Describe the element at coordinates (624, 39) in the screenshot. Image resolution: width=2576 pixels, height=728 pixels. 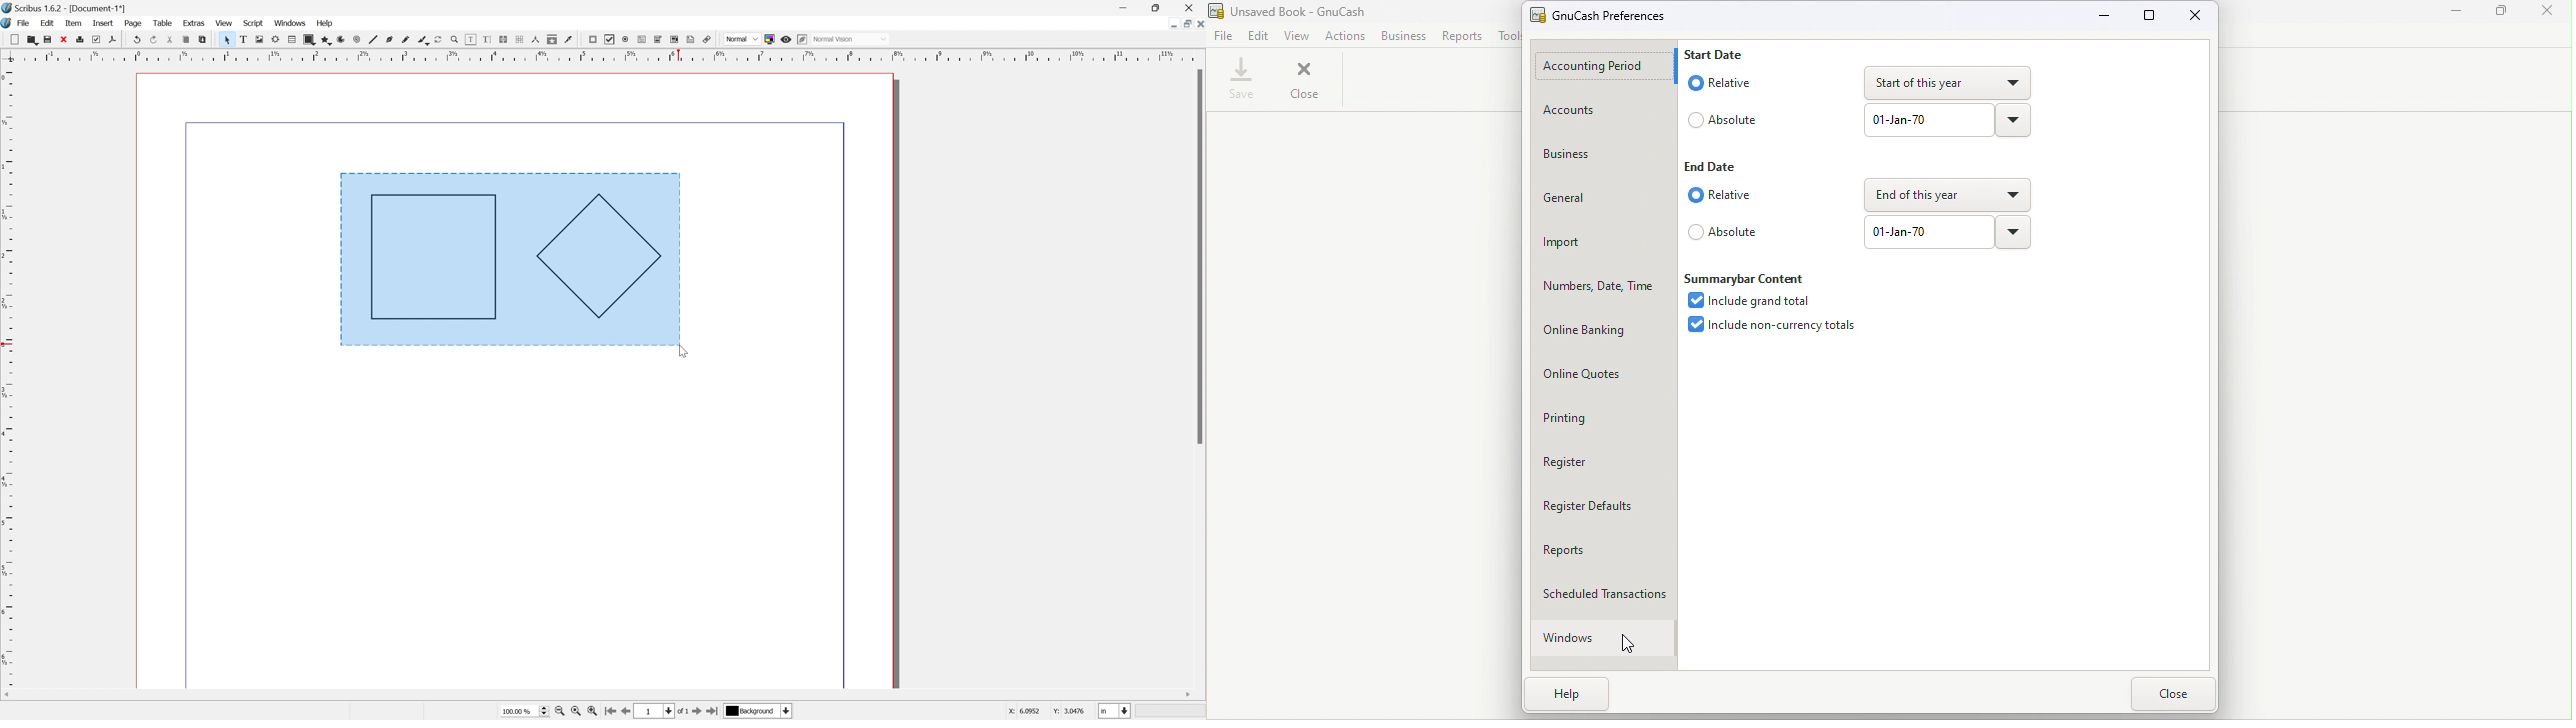
I see `pdf radio box` at that location.